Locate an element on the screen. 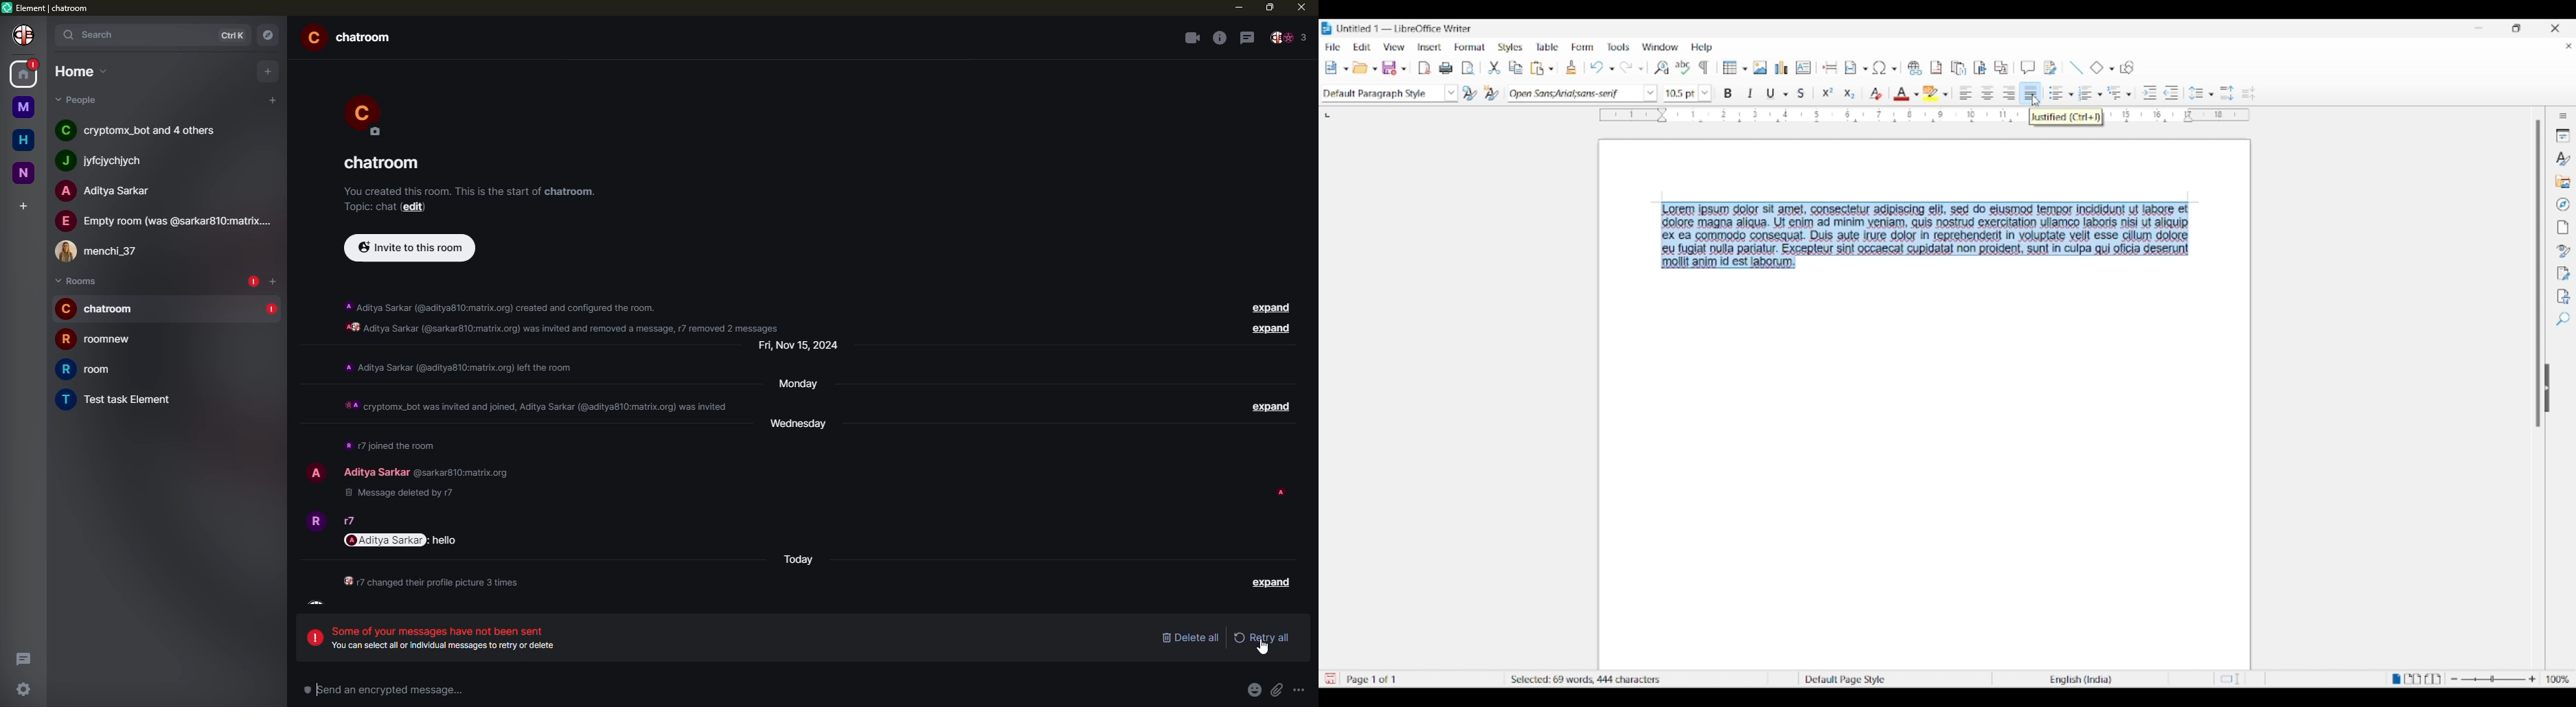 The height and width of the screenshot is (728, 2576). Selected save option is located at coordinates (1393, 67).